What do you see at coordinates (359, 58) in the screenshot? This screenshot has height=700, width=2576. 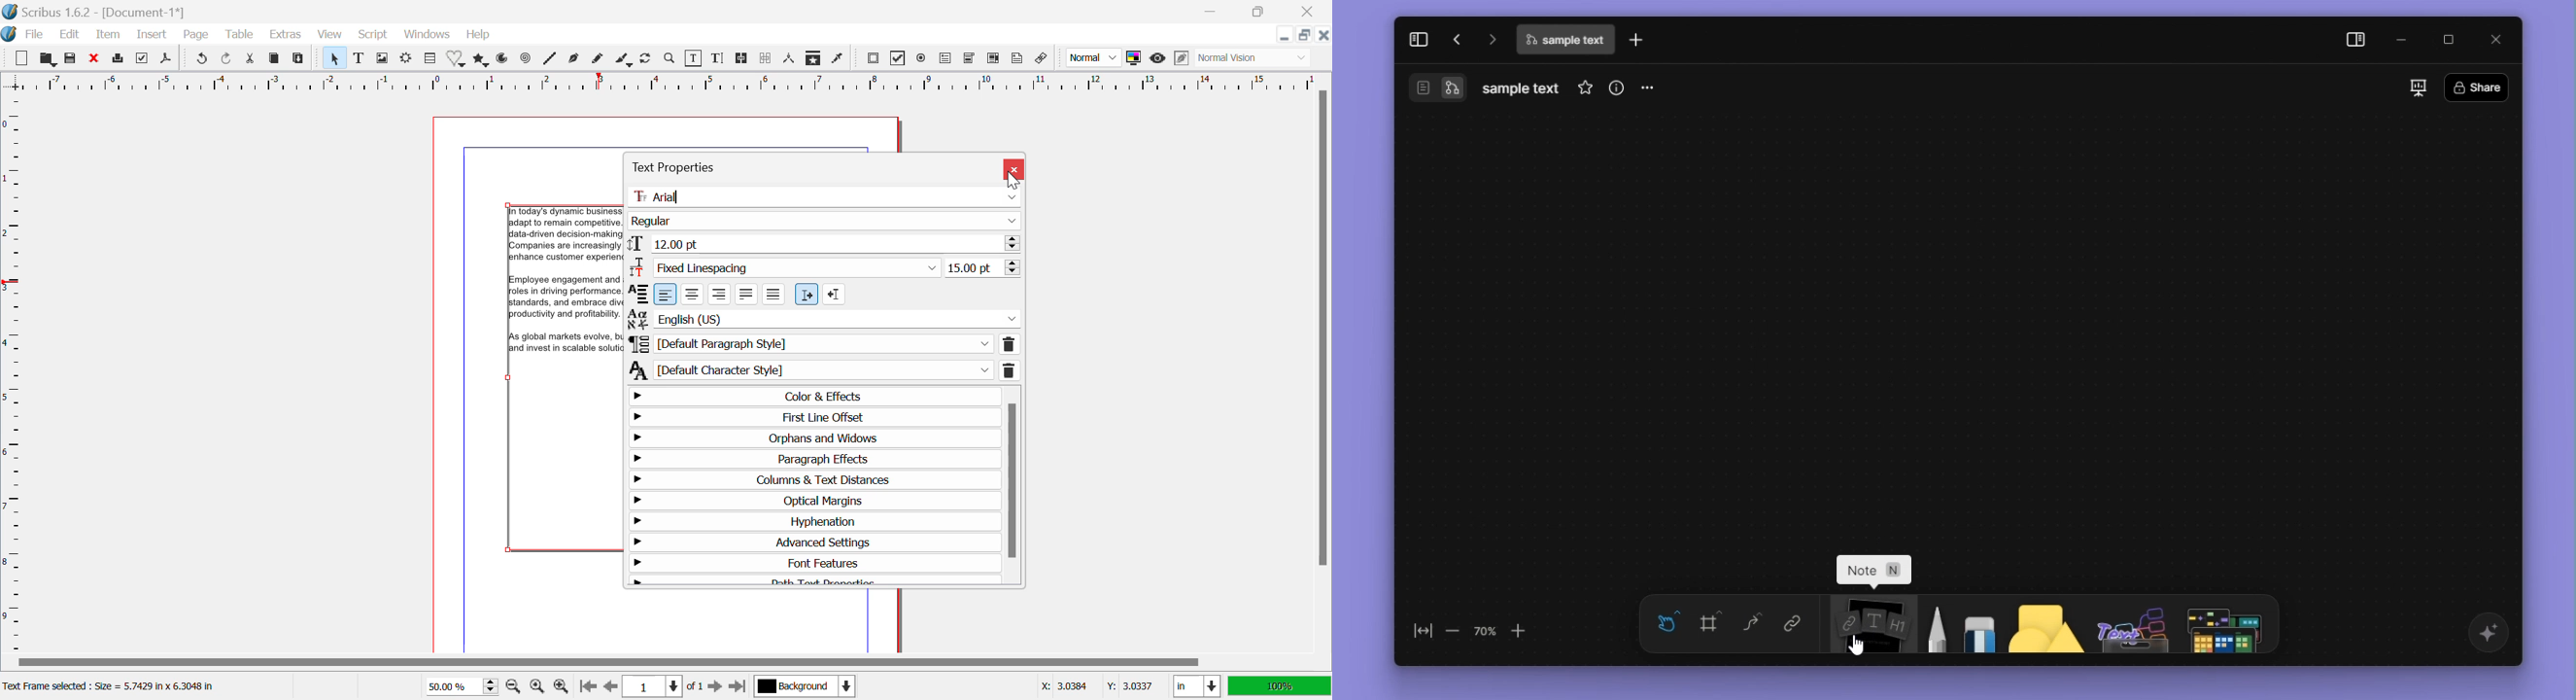 I see `Text Frame` at bounding box center [359, 58].